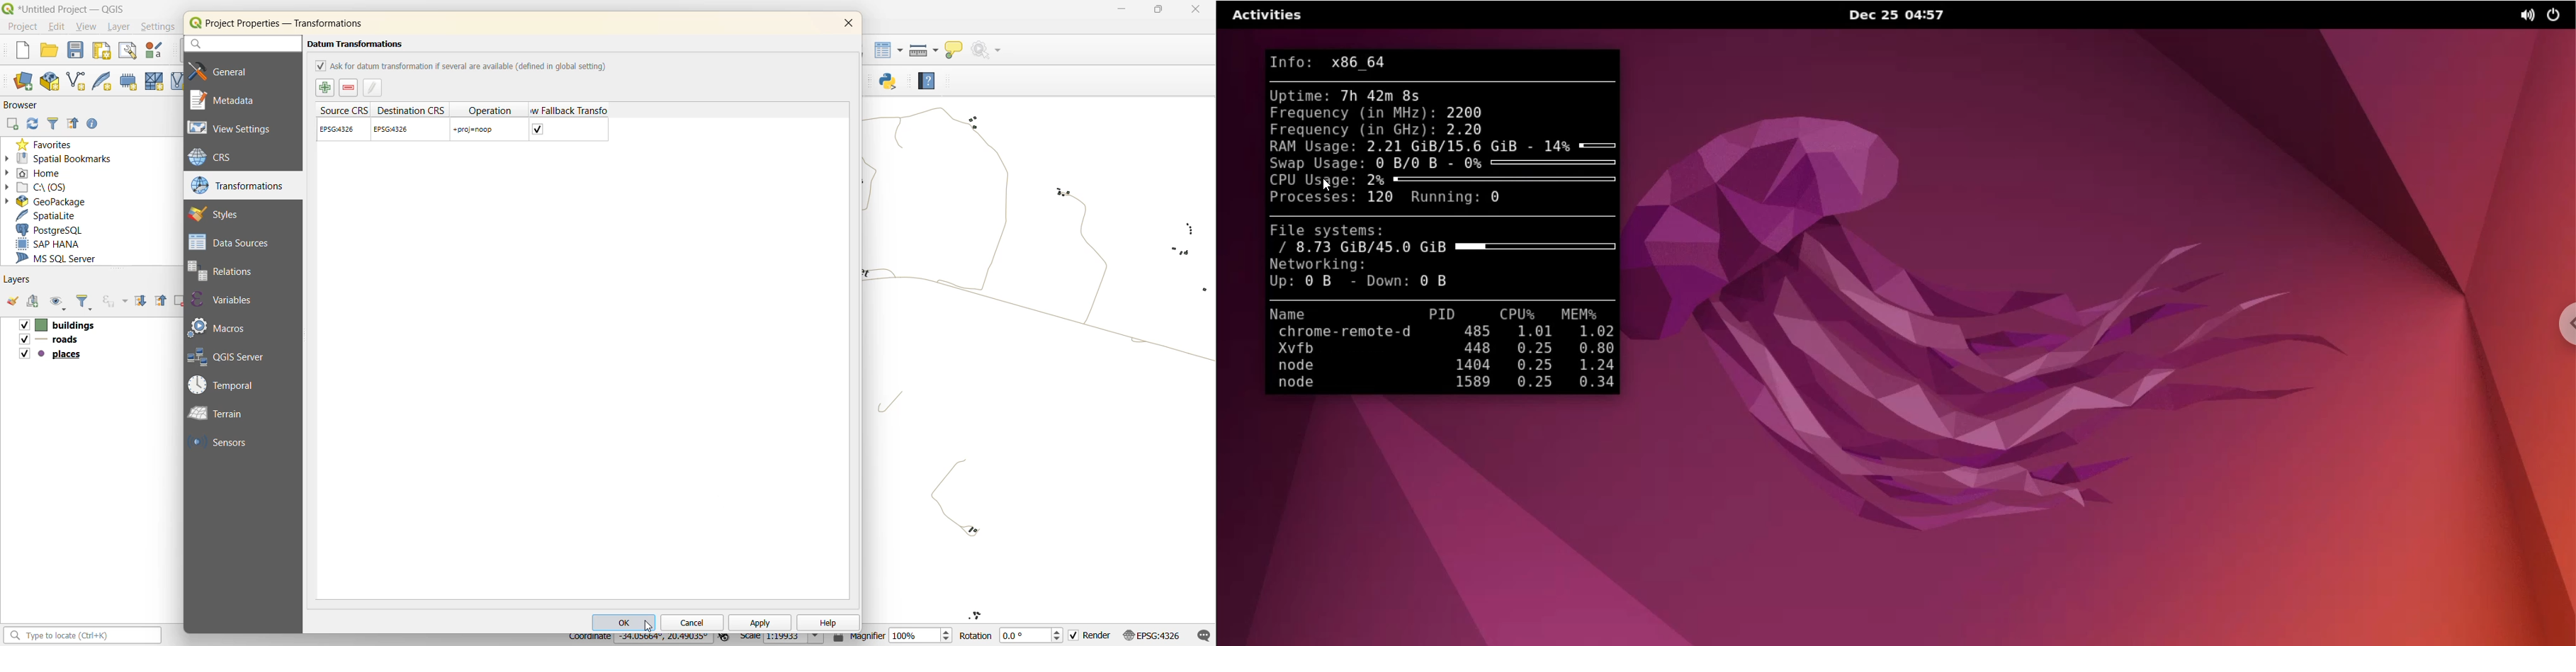 This screenshot has width=2576, height=672. Describe the element at coordinates (45, 142) in the screenshot. I see `favorites` at that location.